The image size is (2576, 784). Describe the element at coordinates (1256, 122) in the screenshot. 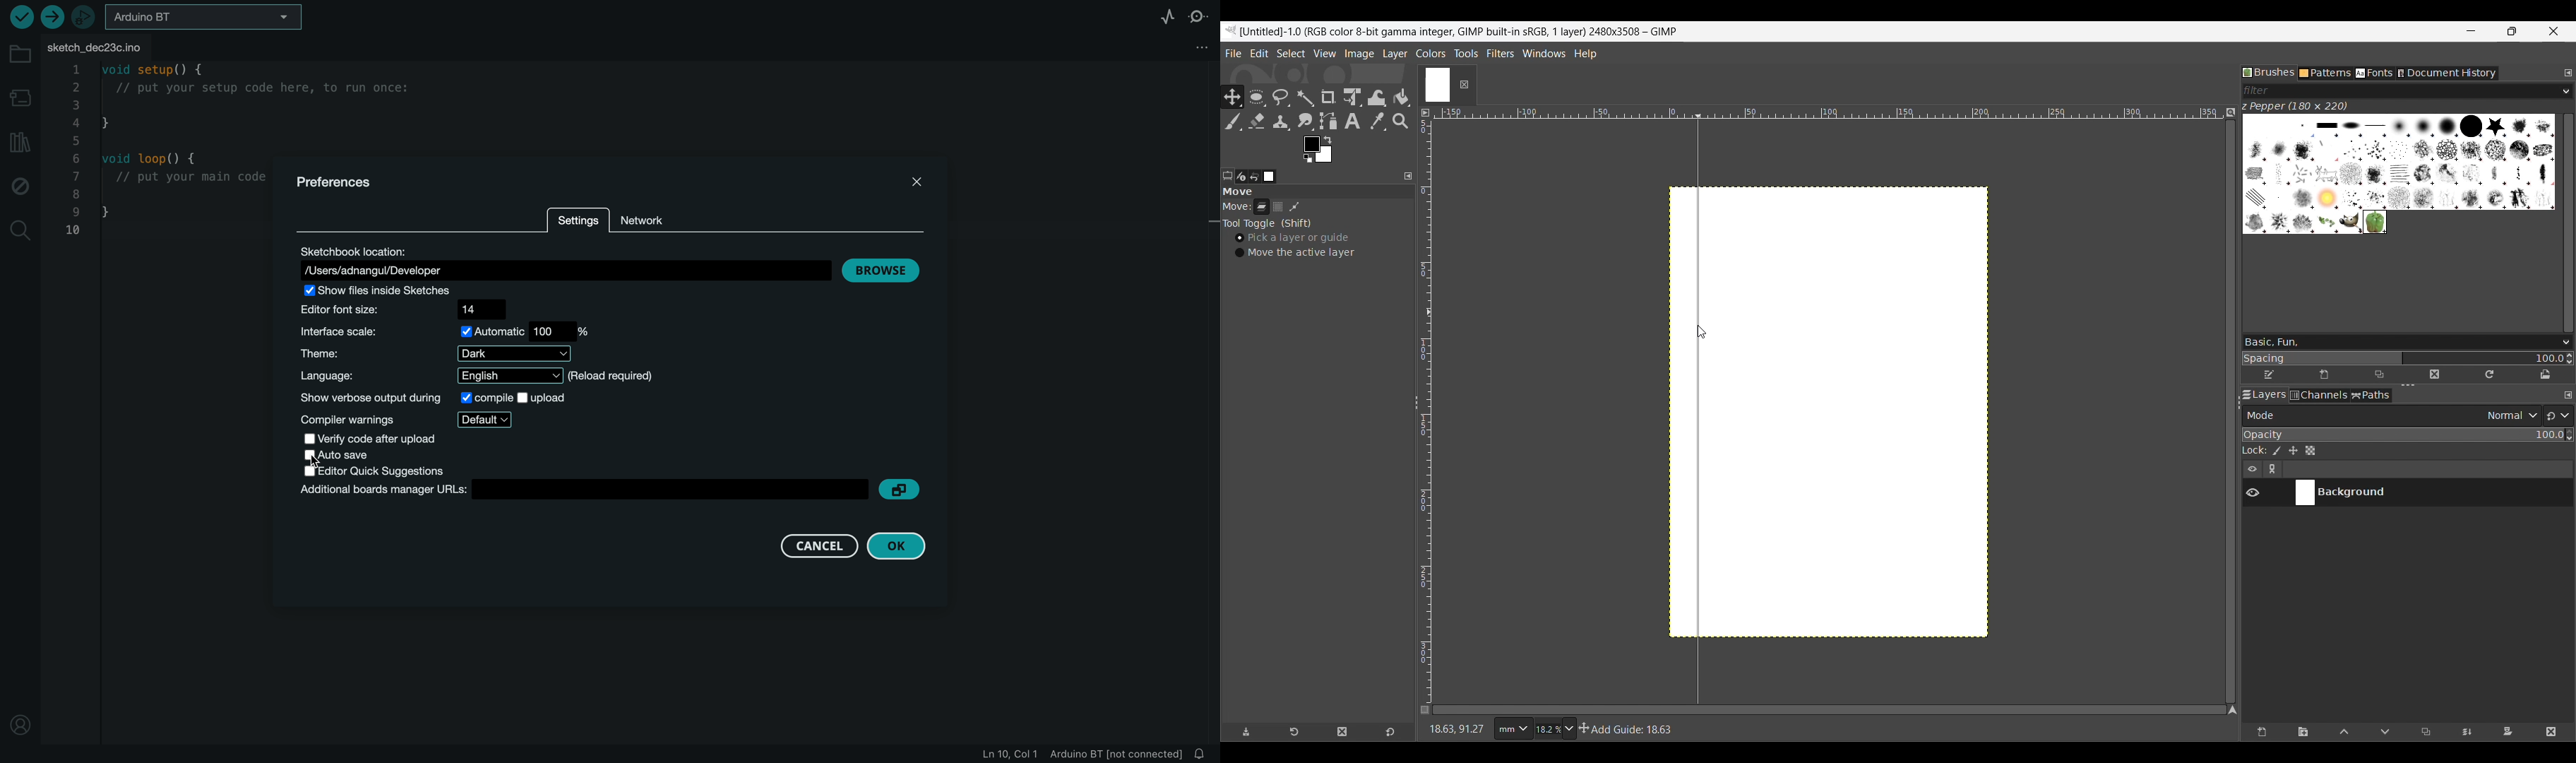

I see `Eraser tool` at that location.